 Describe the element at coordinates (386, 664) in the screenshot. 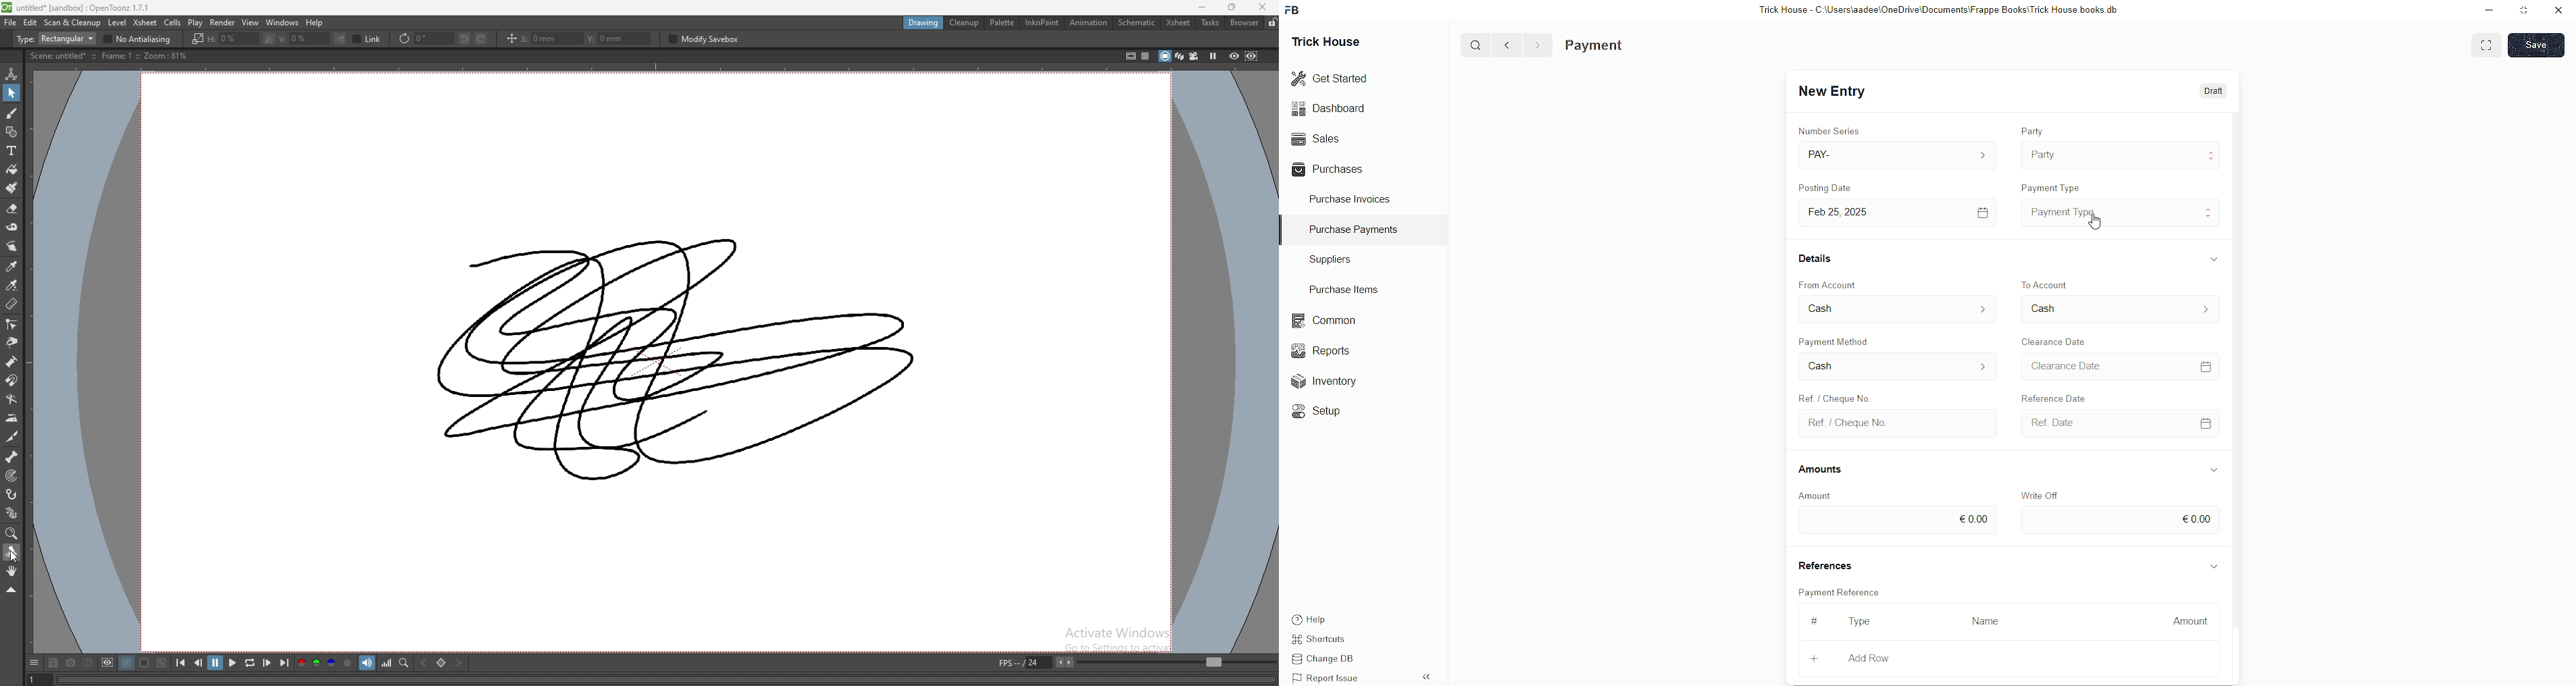

I see `histogram` at that location.